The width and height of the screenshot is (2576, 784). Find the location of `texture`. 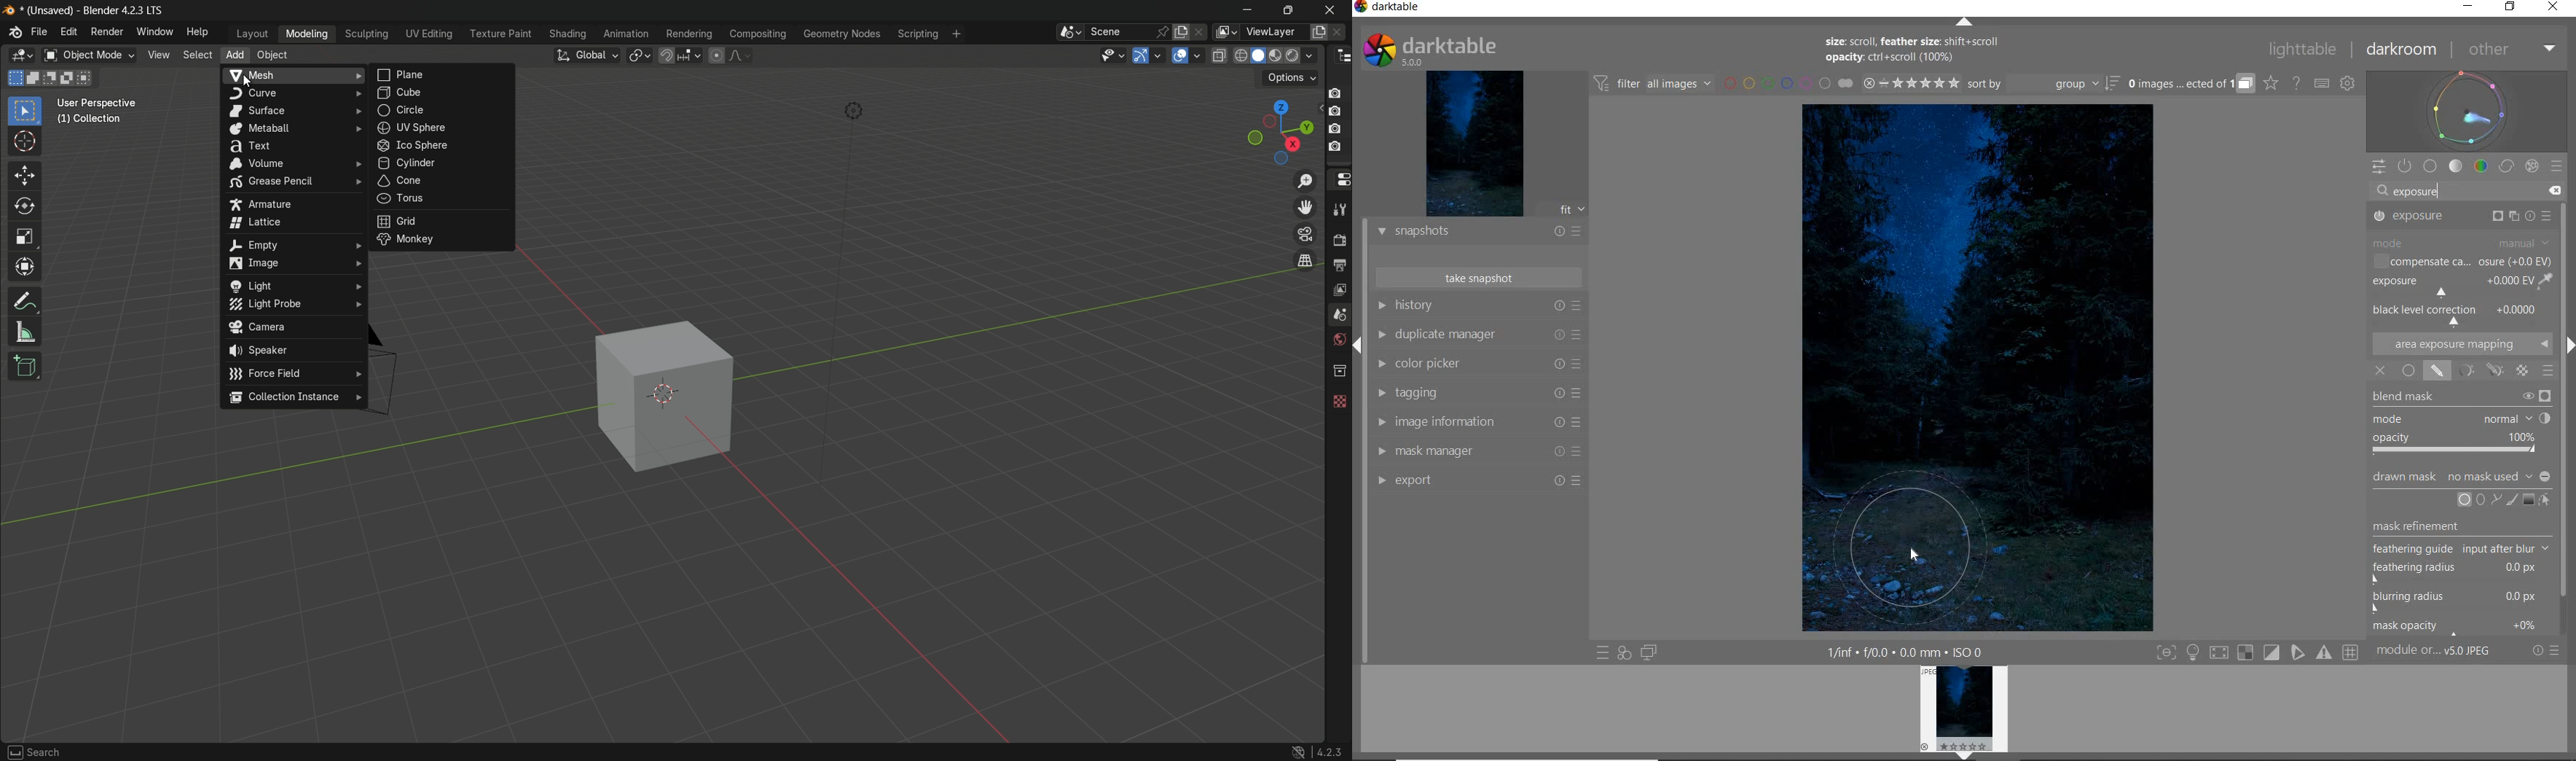

texture is located at coordinates (1339, 403).